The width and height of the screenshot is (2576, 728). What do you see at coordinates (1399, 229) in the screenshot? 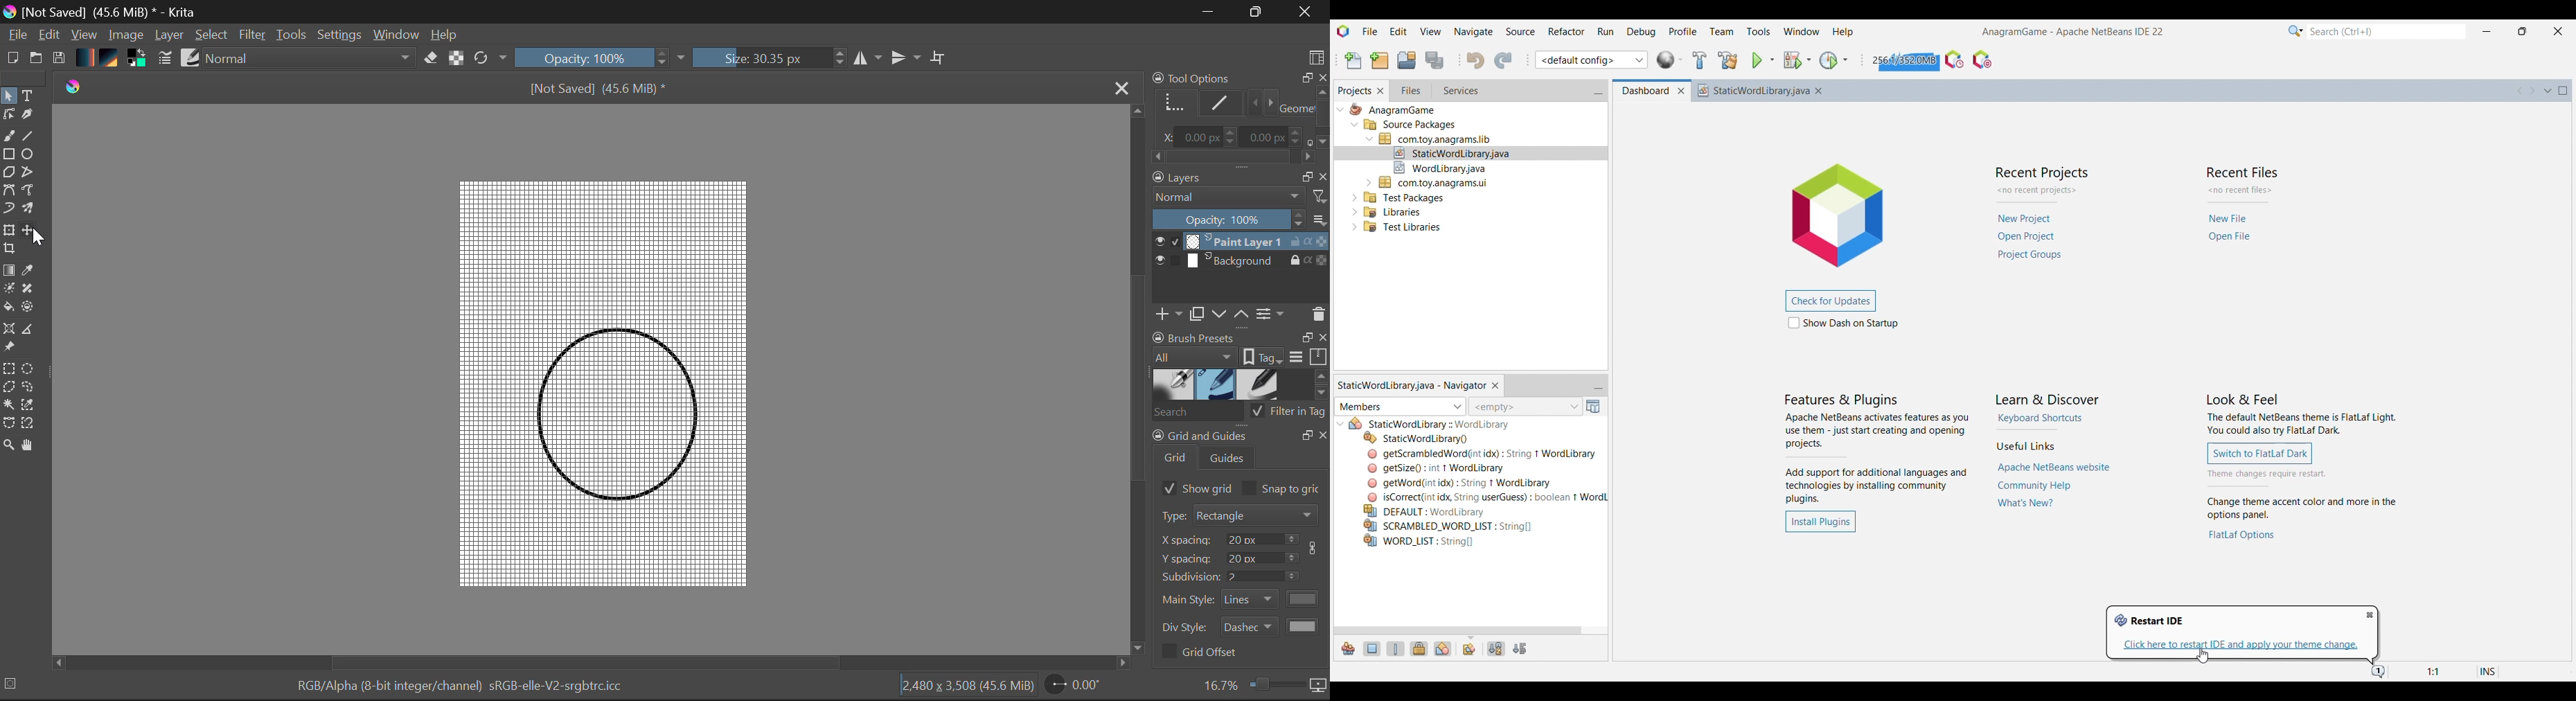
I see `` at bounding box center [1399, 229].